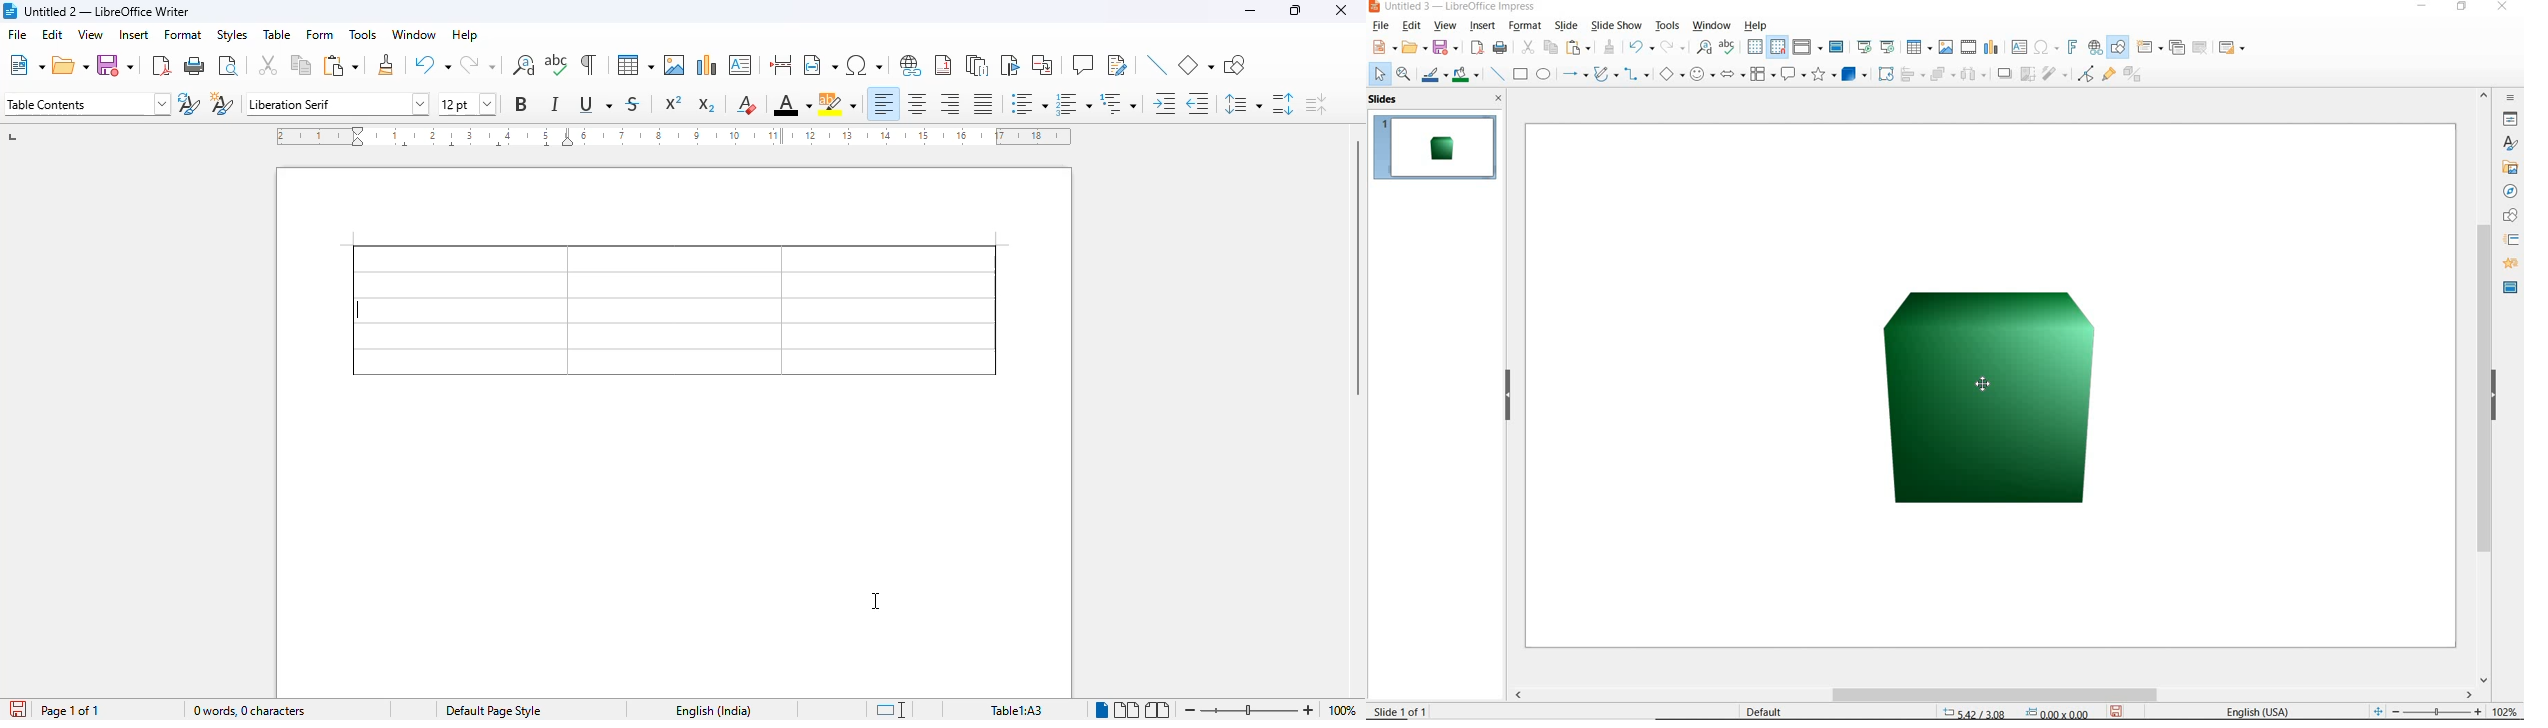 Image resolution: width=2548 pixels, height=728 pixels. Describe the element at coordinates (891, 710) in the screenshot. I see `standard selection` at that location.